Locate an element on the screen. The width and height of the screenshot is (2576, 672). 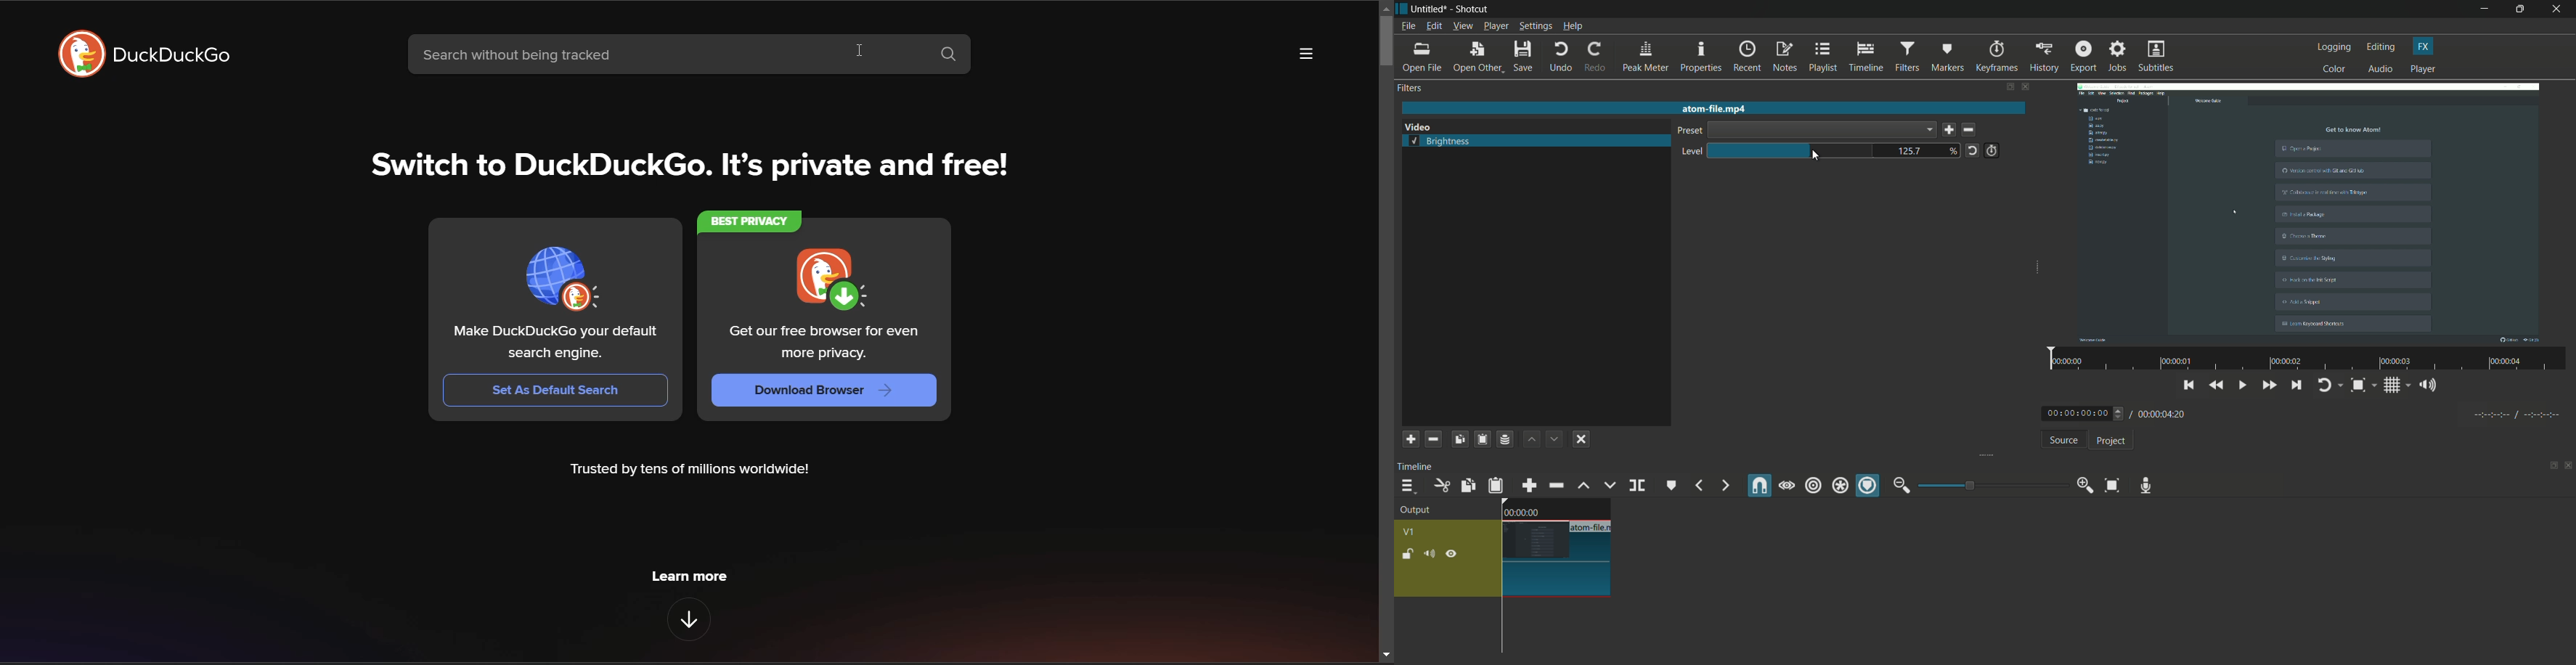
audio is located at coordinates (2382, 70).